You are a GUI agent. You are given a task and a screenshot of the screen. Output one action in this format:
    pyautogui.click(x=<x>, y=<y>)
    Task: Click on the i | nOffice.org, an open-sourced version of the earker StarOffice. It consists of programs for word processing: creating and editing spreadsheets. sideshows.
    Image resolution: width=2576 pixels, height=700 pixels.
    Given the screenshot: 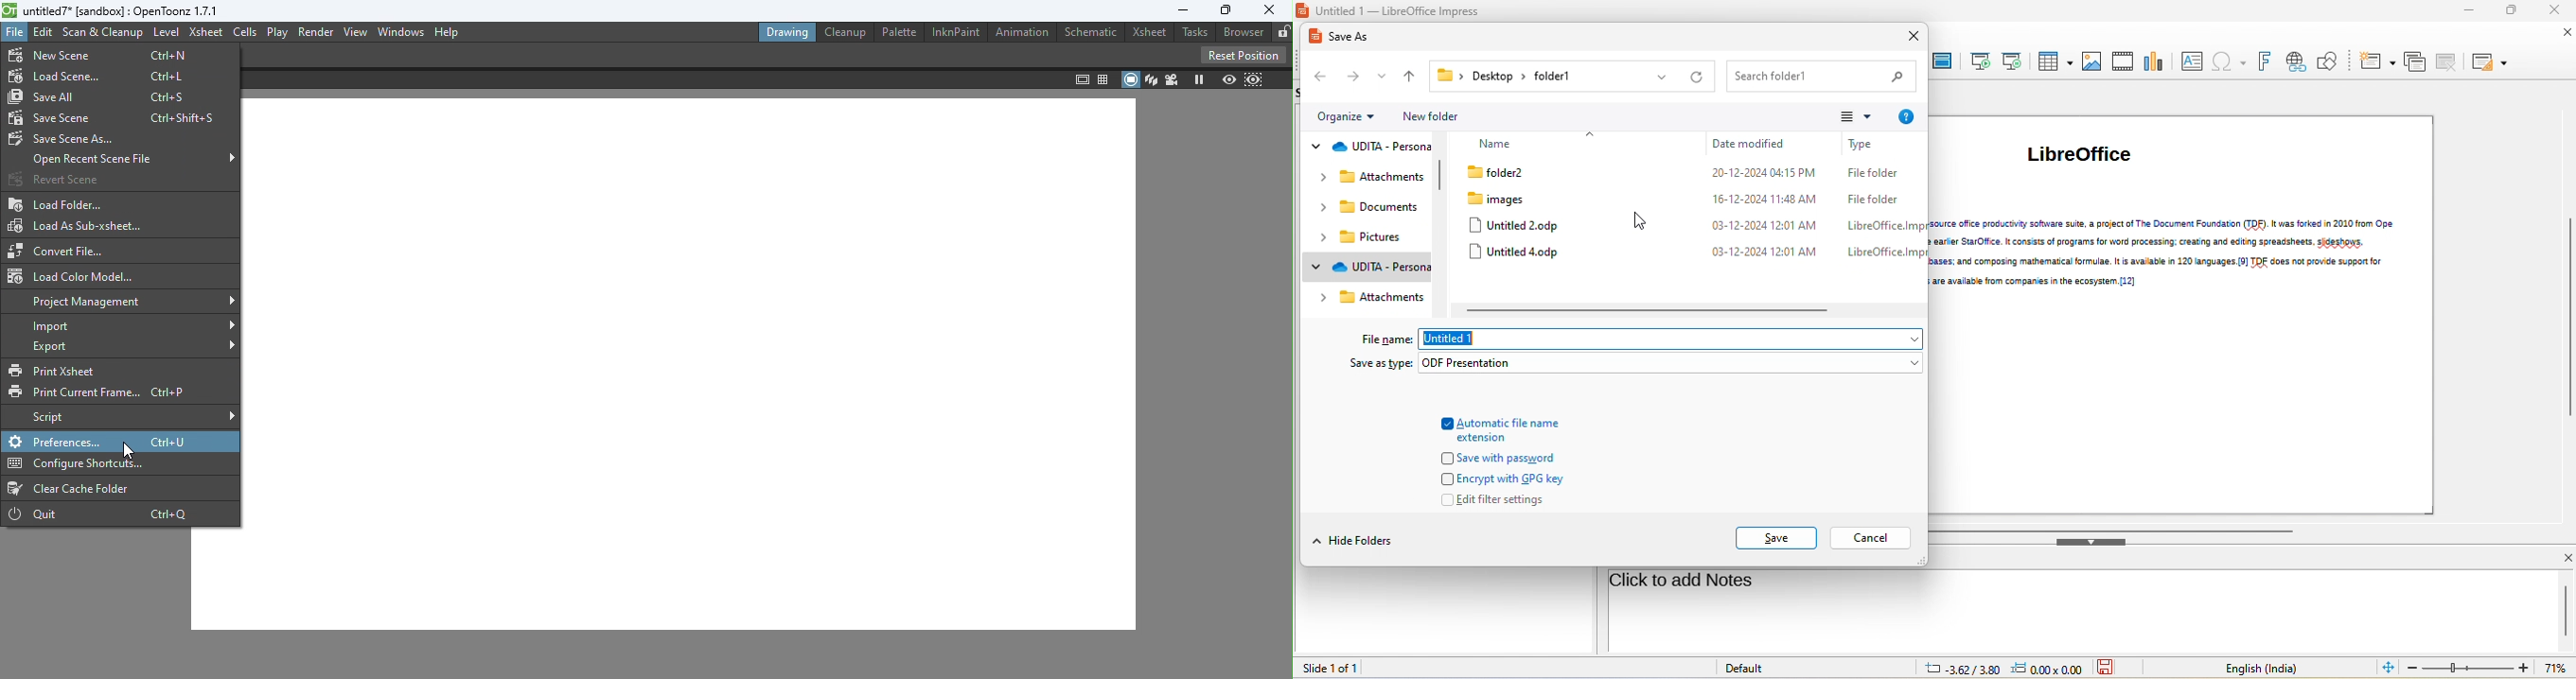 What is the action you would take?
    pyautogui.click(x=2166, y=241)
    